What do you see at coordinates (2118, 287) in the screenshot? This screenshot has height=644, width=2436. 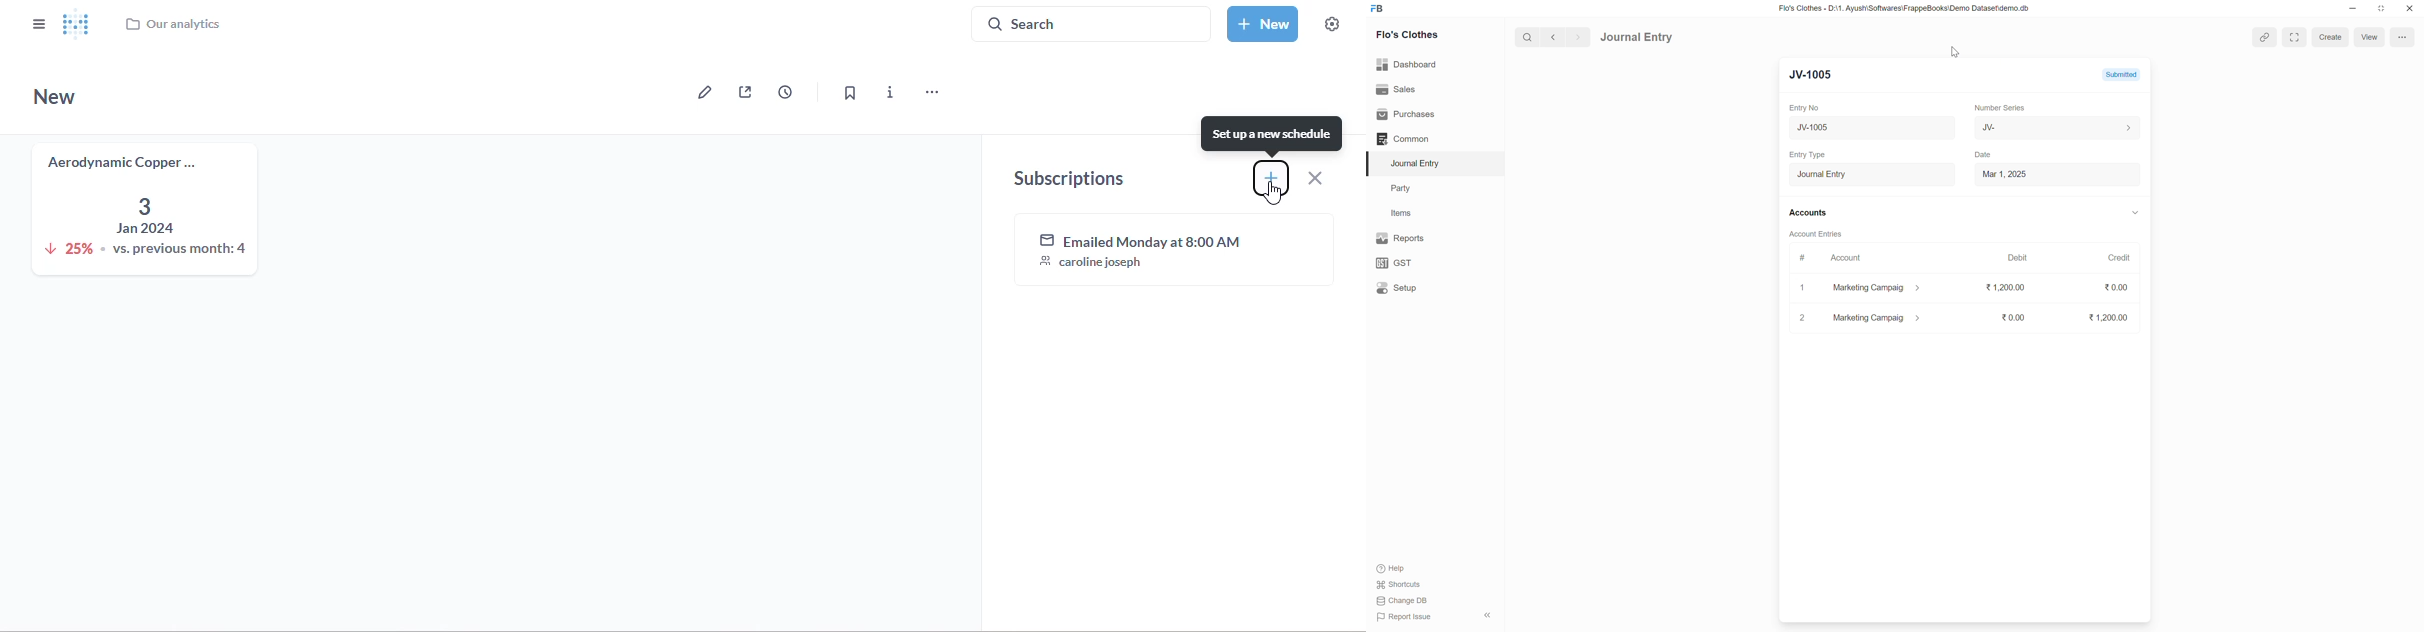 I see `0.00` at bounding box center [2118, 287].